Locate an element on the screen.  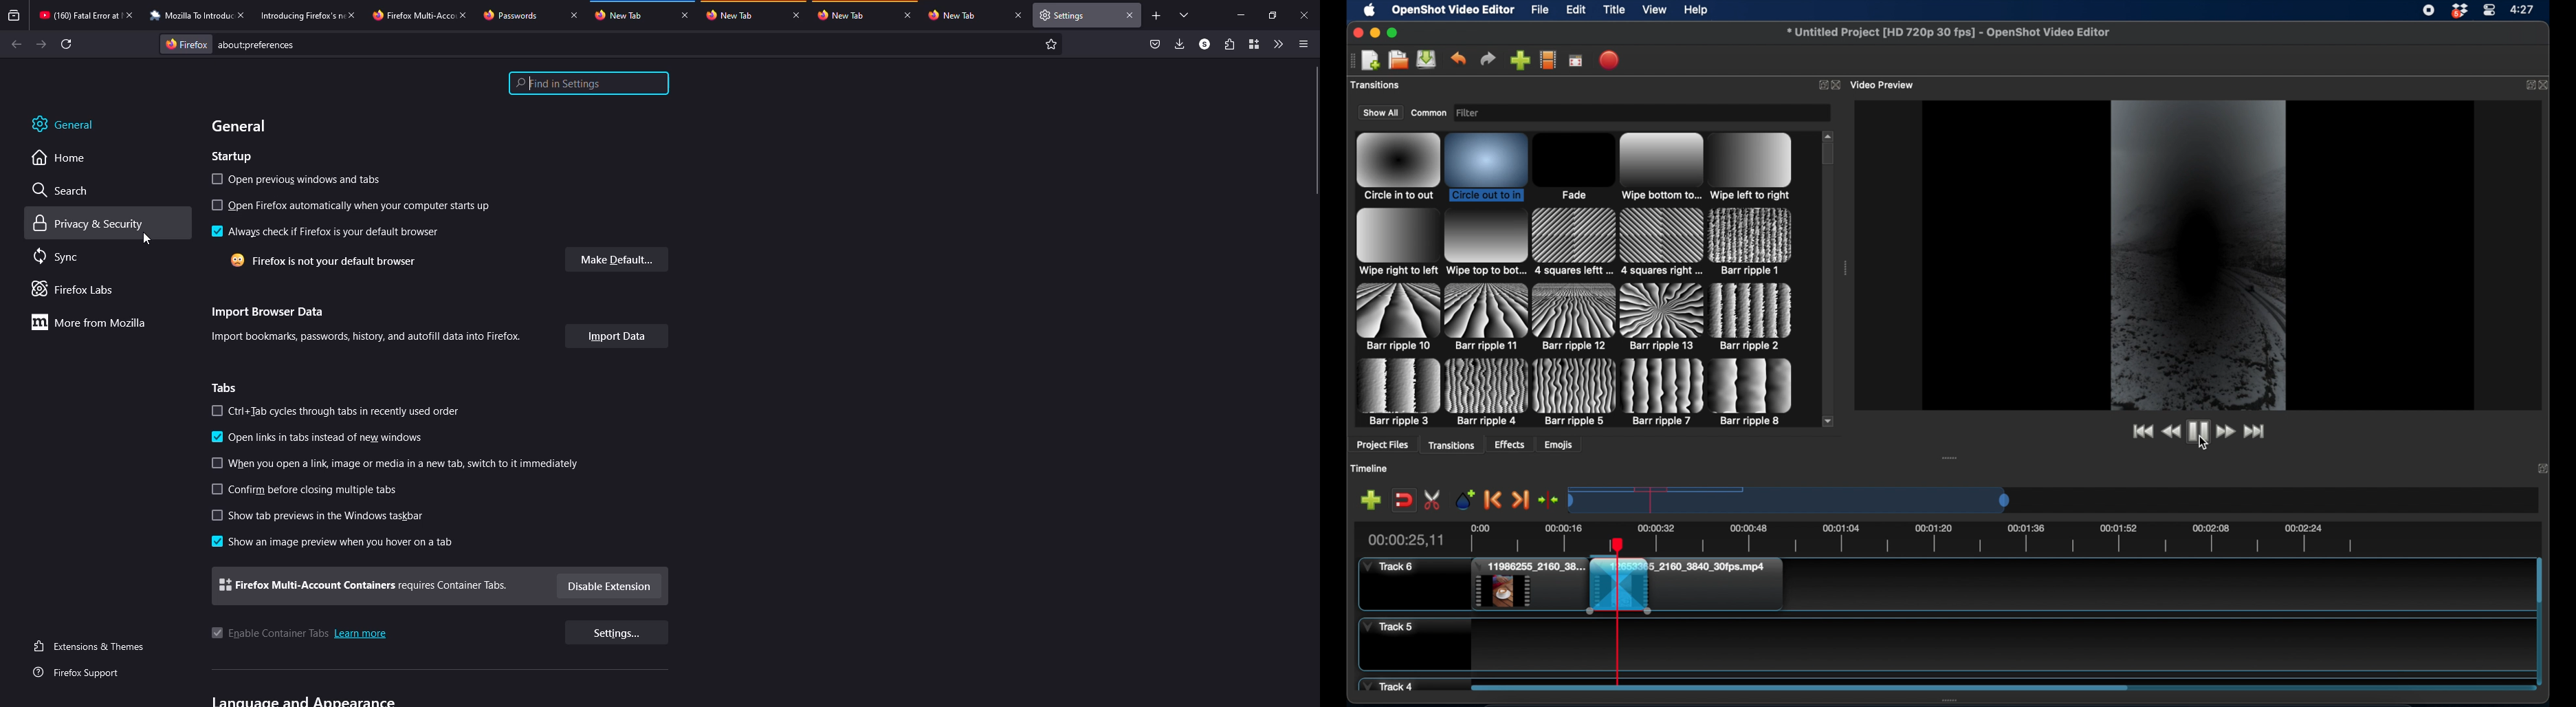
import bookmarks, passwords, history, and autofill data into firefox is located at coordinates (369, 336).